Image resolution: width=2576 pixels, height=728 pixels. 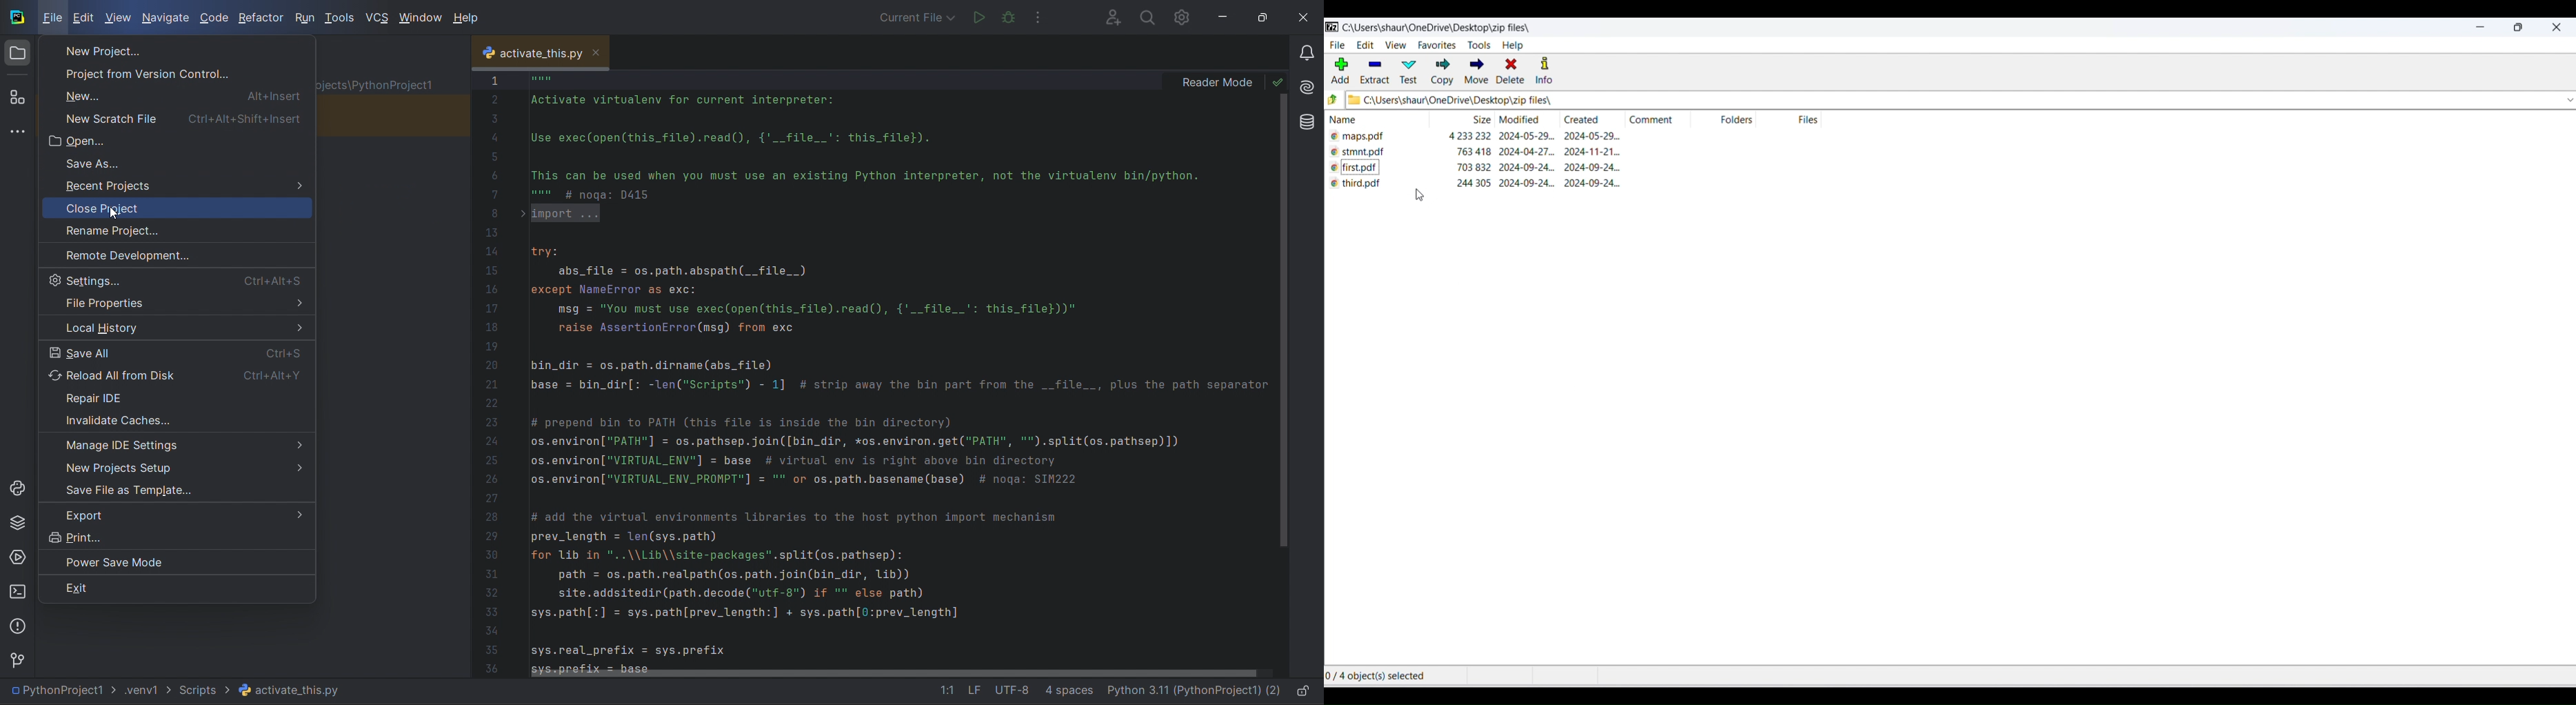 What do you see at coordinates (1811, 120) in the screenshot?
I see `number of files` at bounding box center [1811, 120].